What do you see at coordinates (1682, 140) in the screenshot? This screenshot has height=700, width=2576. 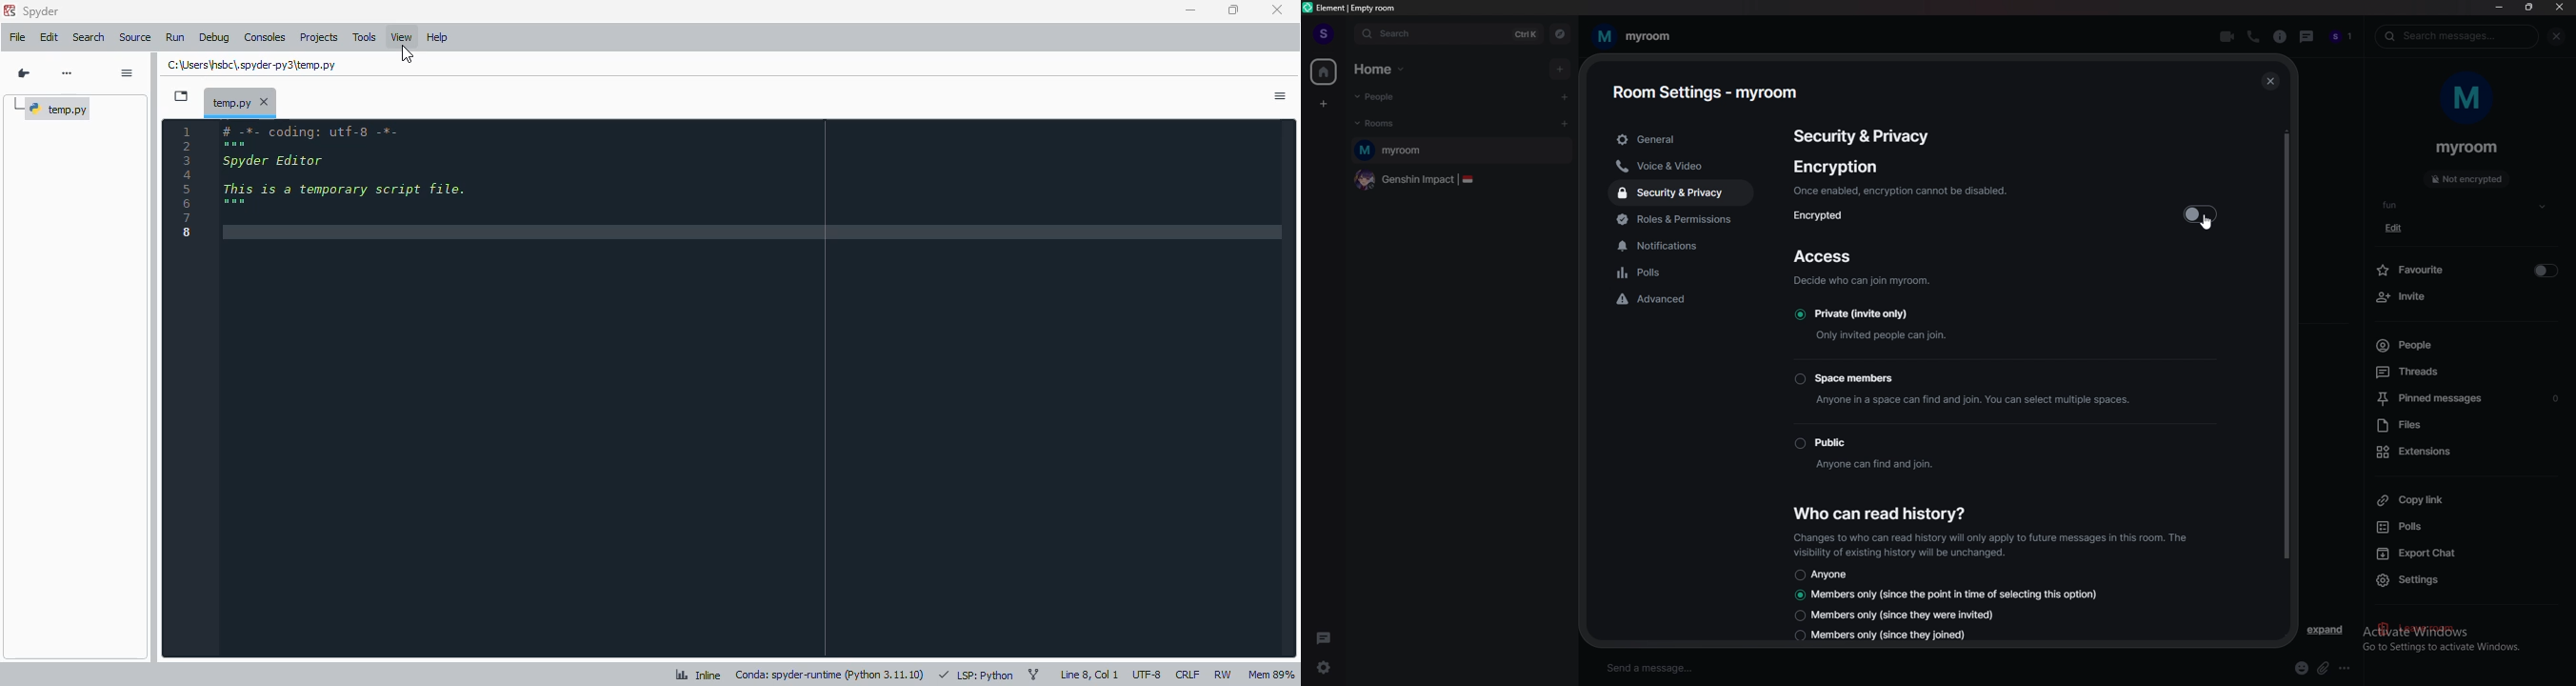 I see `general` at bounding box center [1682, 140].